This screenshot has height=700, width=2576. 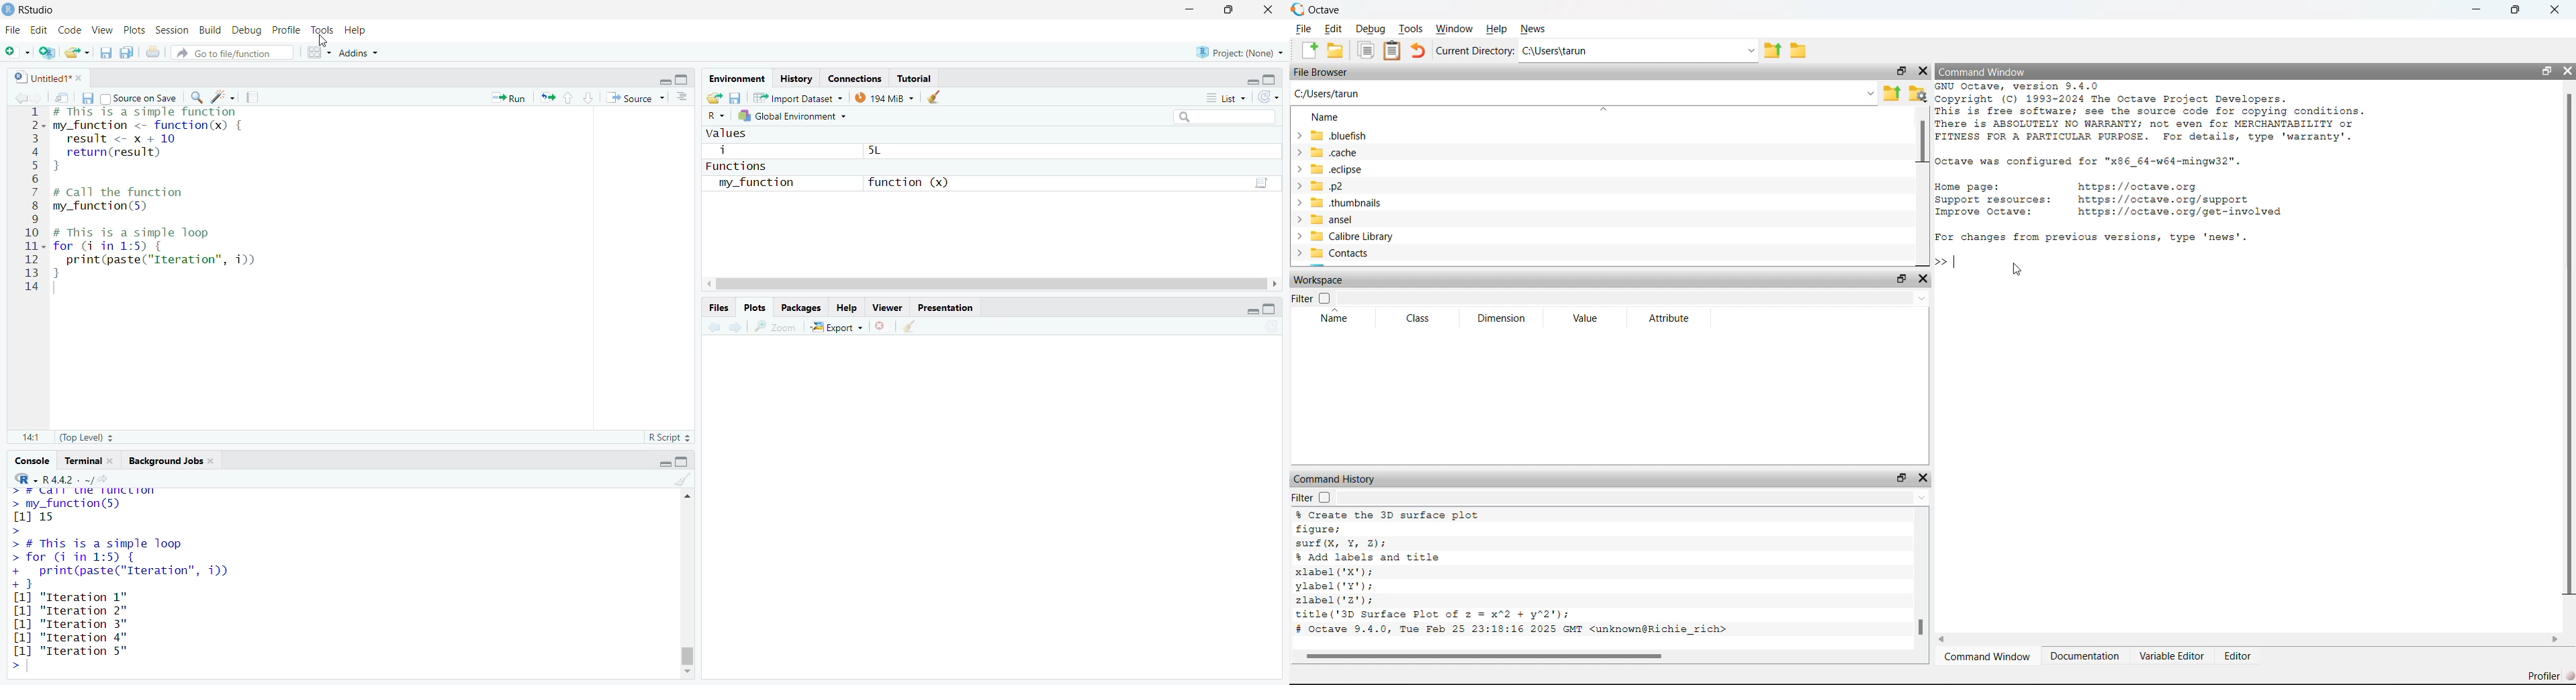 I want to click on search field, so click(x=1221, y=116).